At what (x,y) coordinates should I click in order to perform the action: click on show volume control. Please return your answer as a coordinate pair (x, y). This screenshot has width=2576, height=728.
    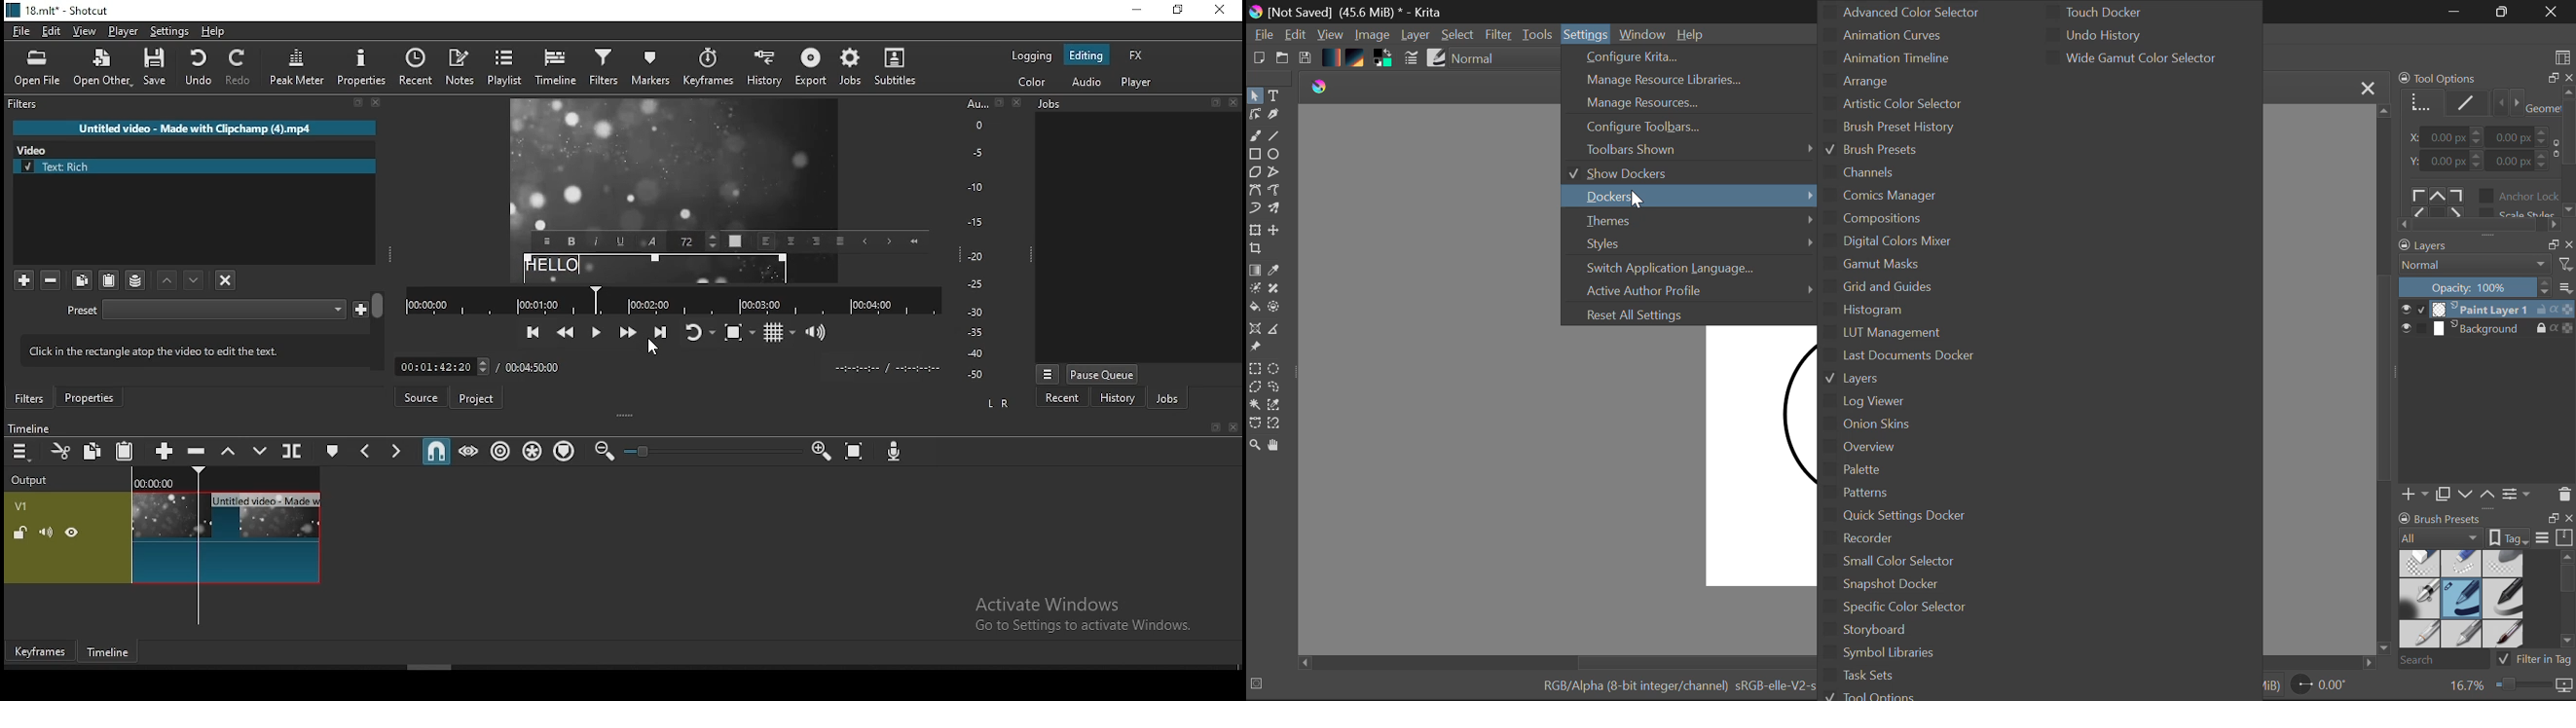
    Looking at the image, I should click on (817, 331).